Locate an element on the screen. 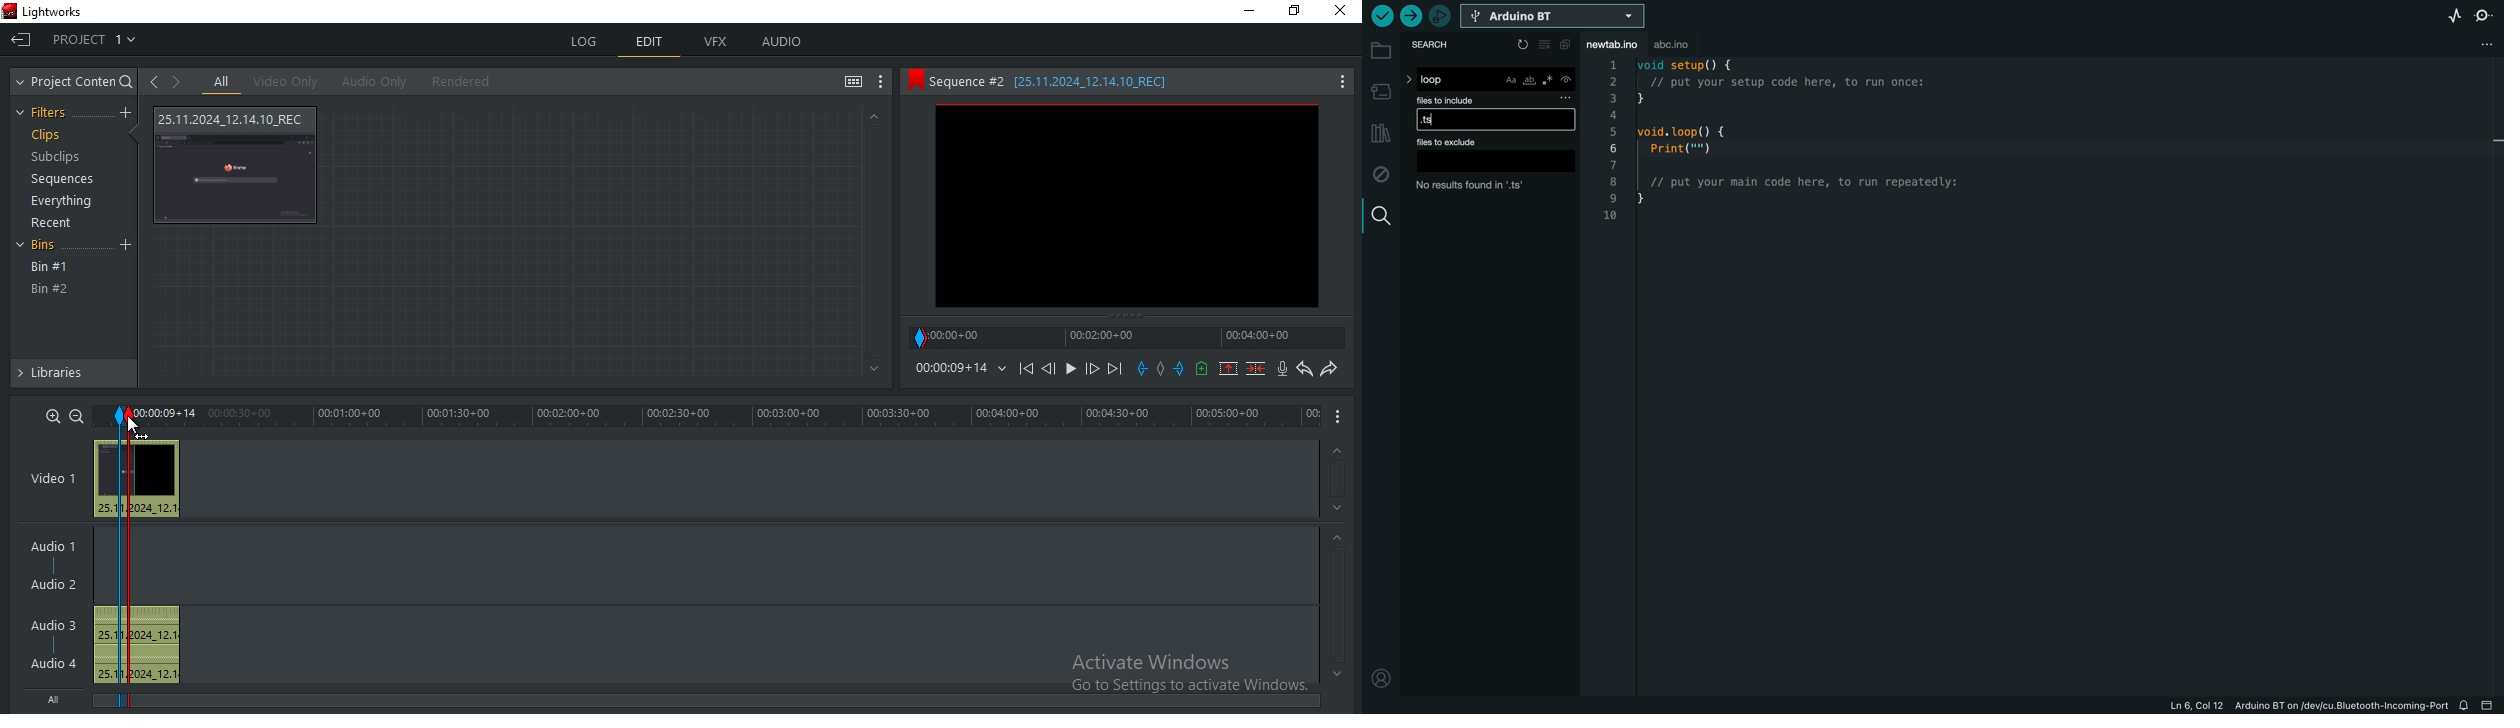 The image size is (2520, 728). .ts is located at coordinates (1497, 119).